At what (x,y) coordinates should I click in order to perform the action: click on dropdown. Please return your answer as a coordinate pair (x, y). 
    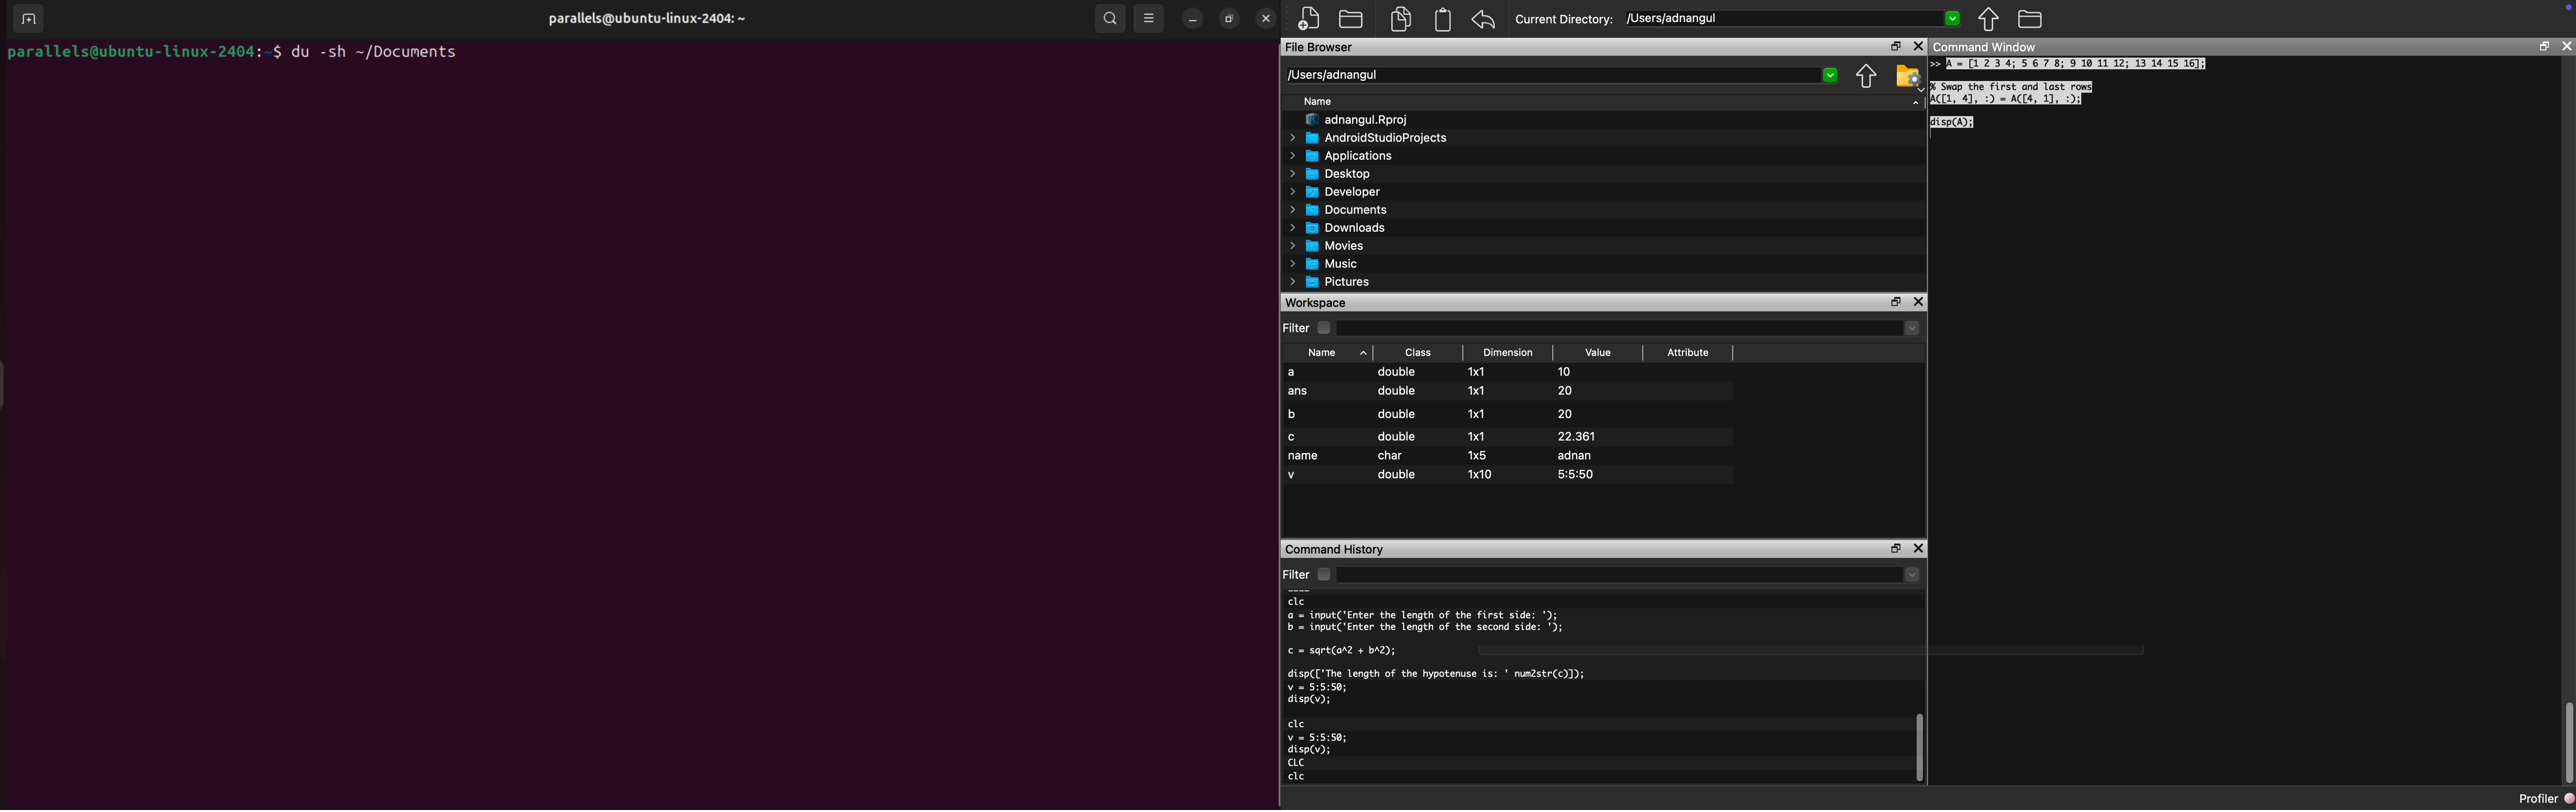
    Looking at the image, I should click on (1831, 75).